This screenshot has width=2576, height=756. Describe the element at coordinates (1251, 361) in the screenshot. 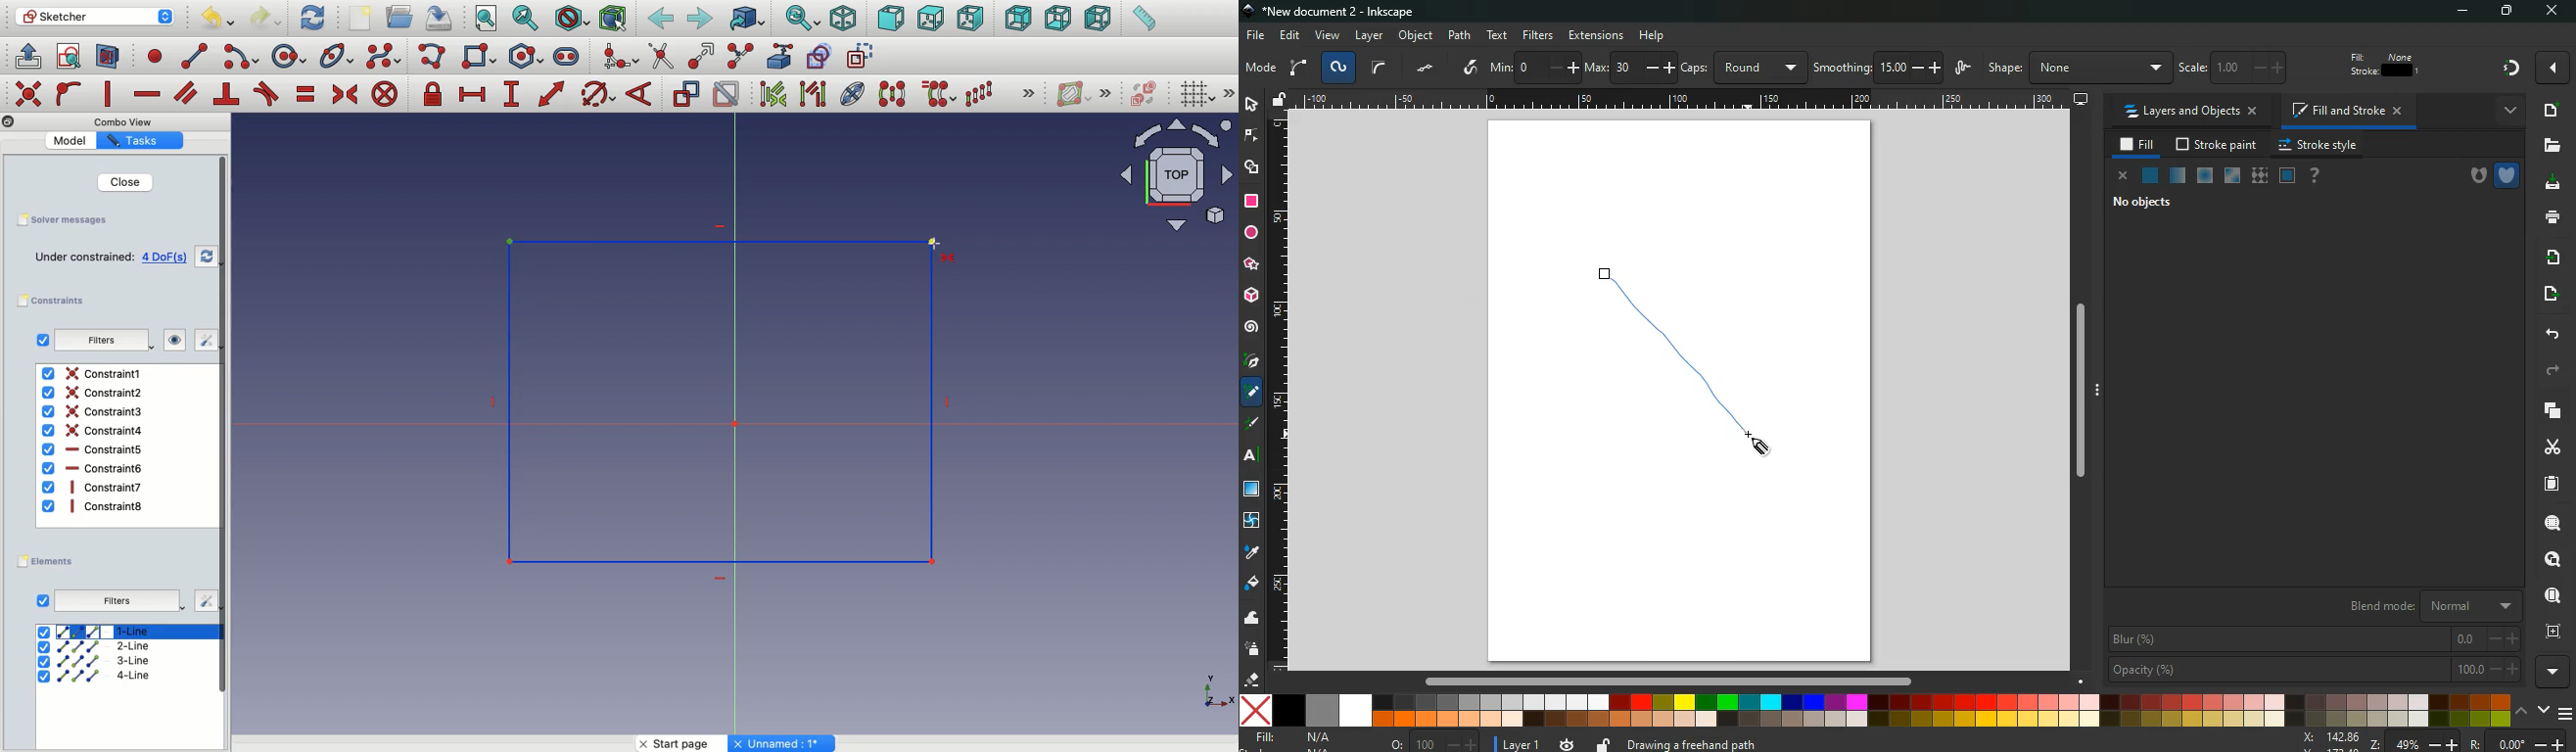

I see `pic` at that location.